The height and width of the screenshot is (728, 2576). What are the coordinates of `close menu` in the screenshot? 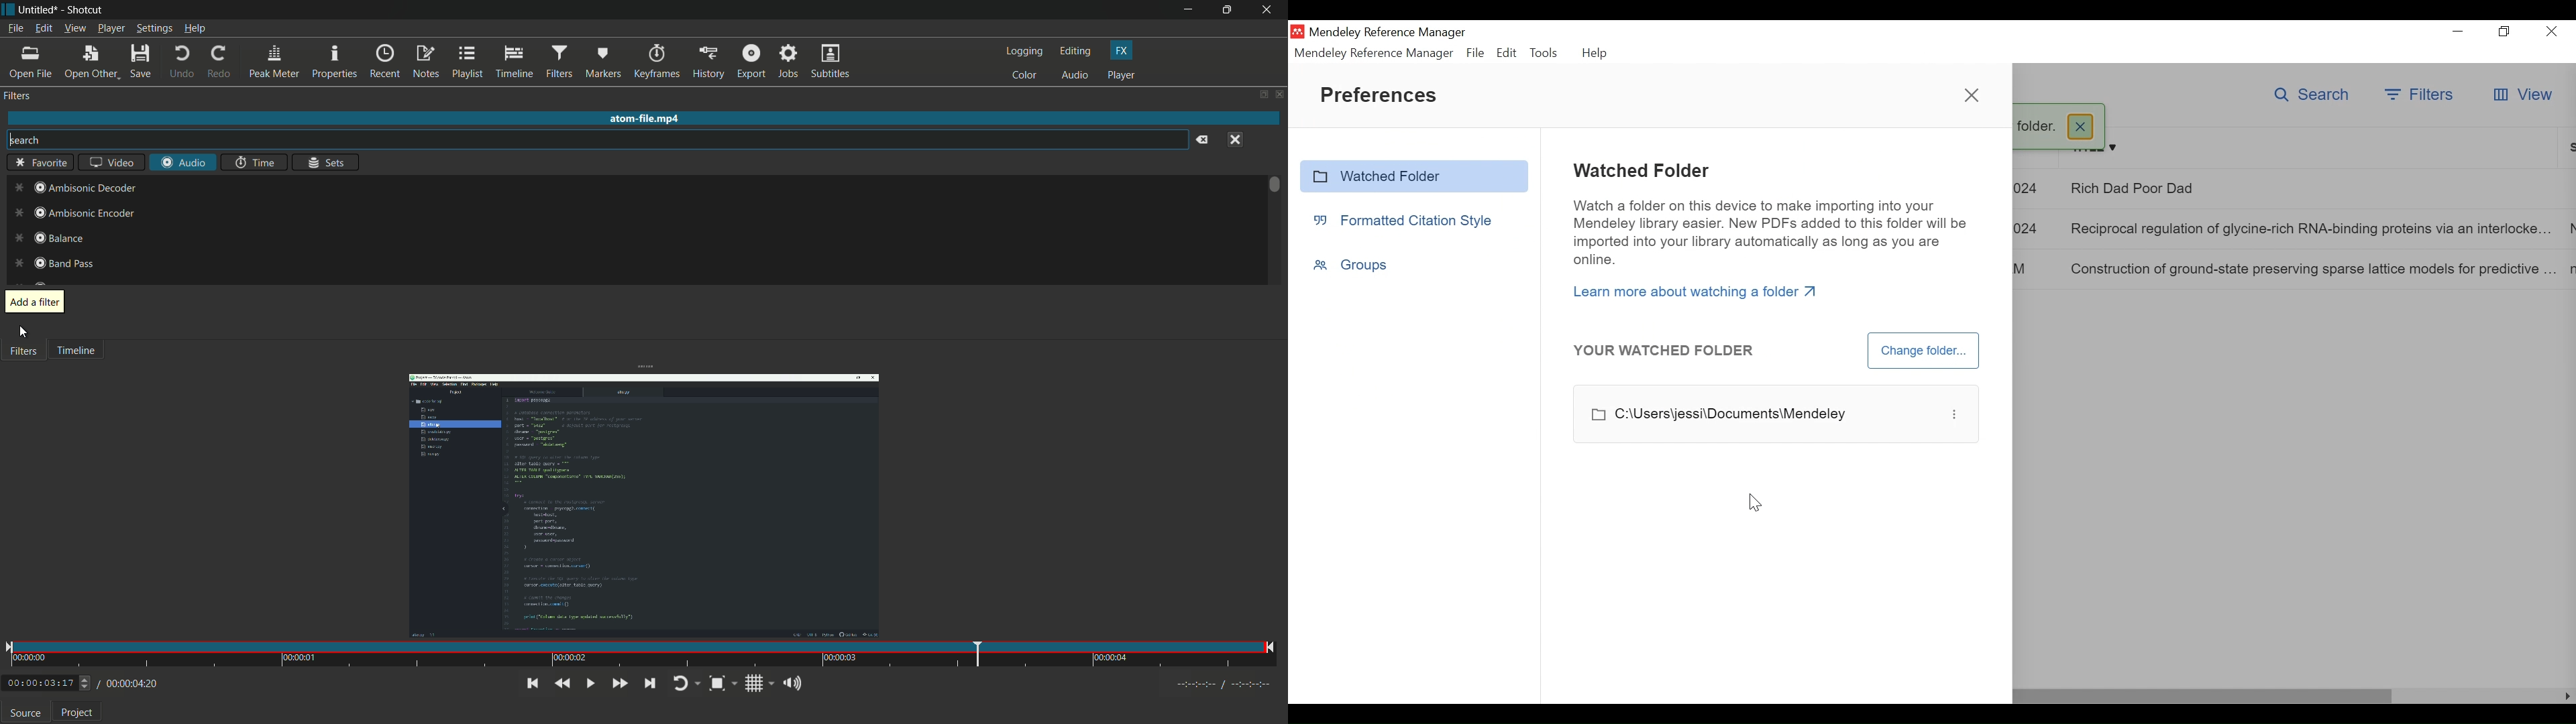 It's located at (1237, 139).